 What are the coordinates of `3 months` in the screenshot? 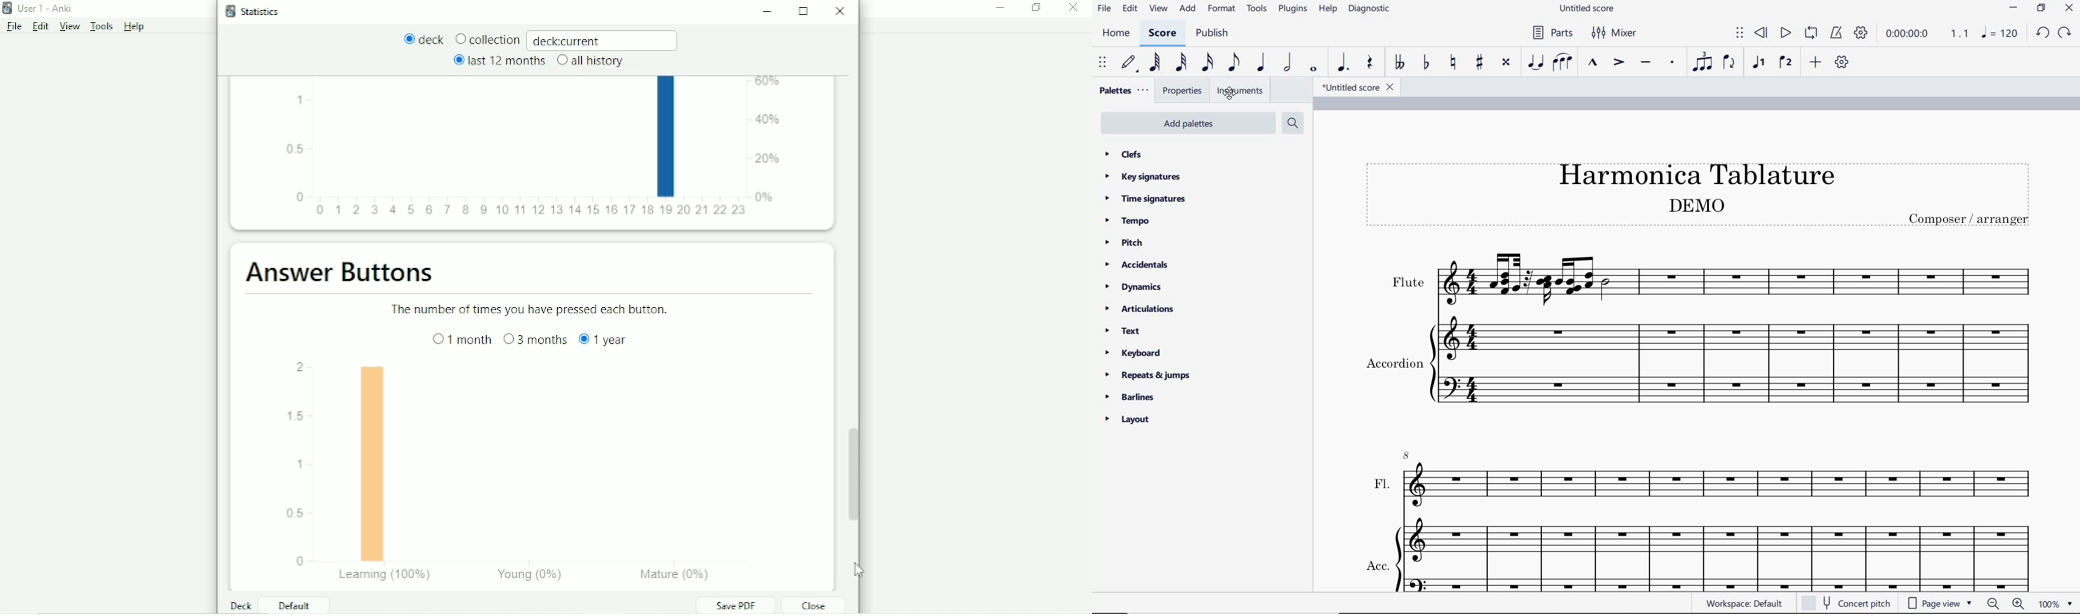 It's located at (535, 339).